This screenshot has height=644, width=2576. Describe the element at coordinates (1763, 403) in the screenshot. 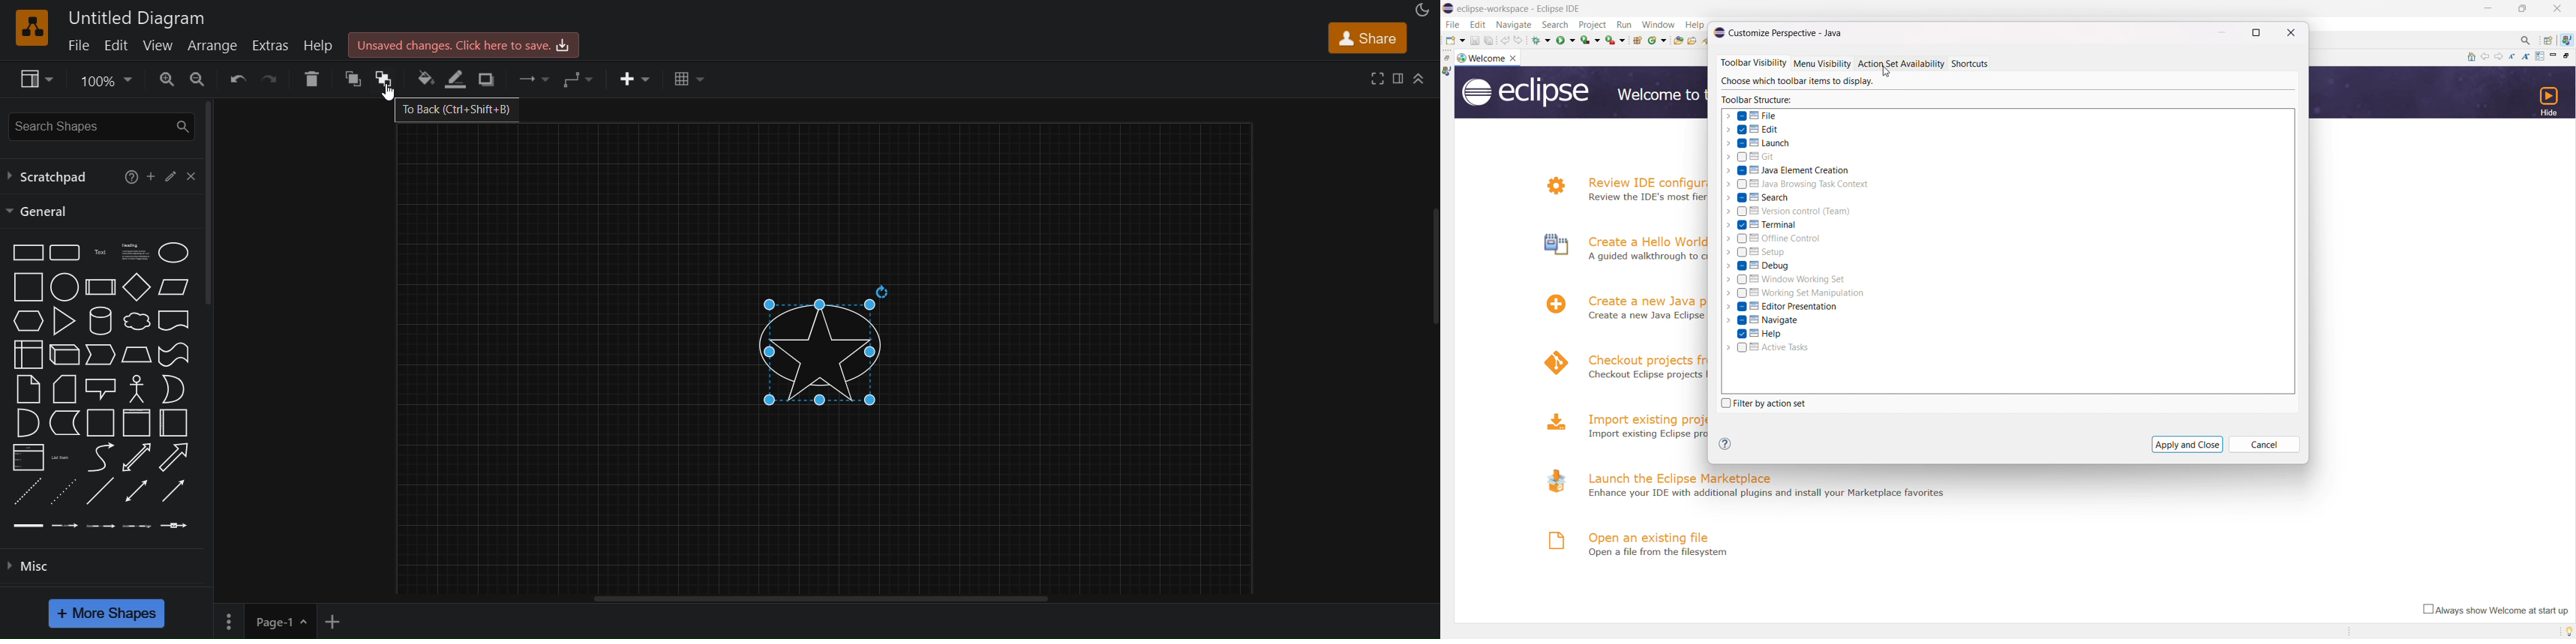

I see `filter by action set` at that location.